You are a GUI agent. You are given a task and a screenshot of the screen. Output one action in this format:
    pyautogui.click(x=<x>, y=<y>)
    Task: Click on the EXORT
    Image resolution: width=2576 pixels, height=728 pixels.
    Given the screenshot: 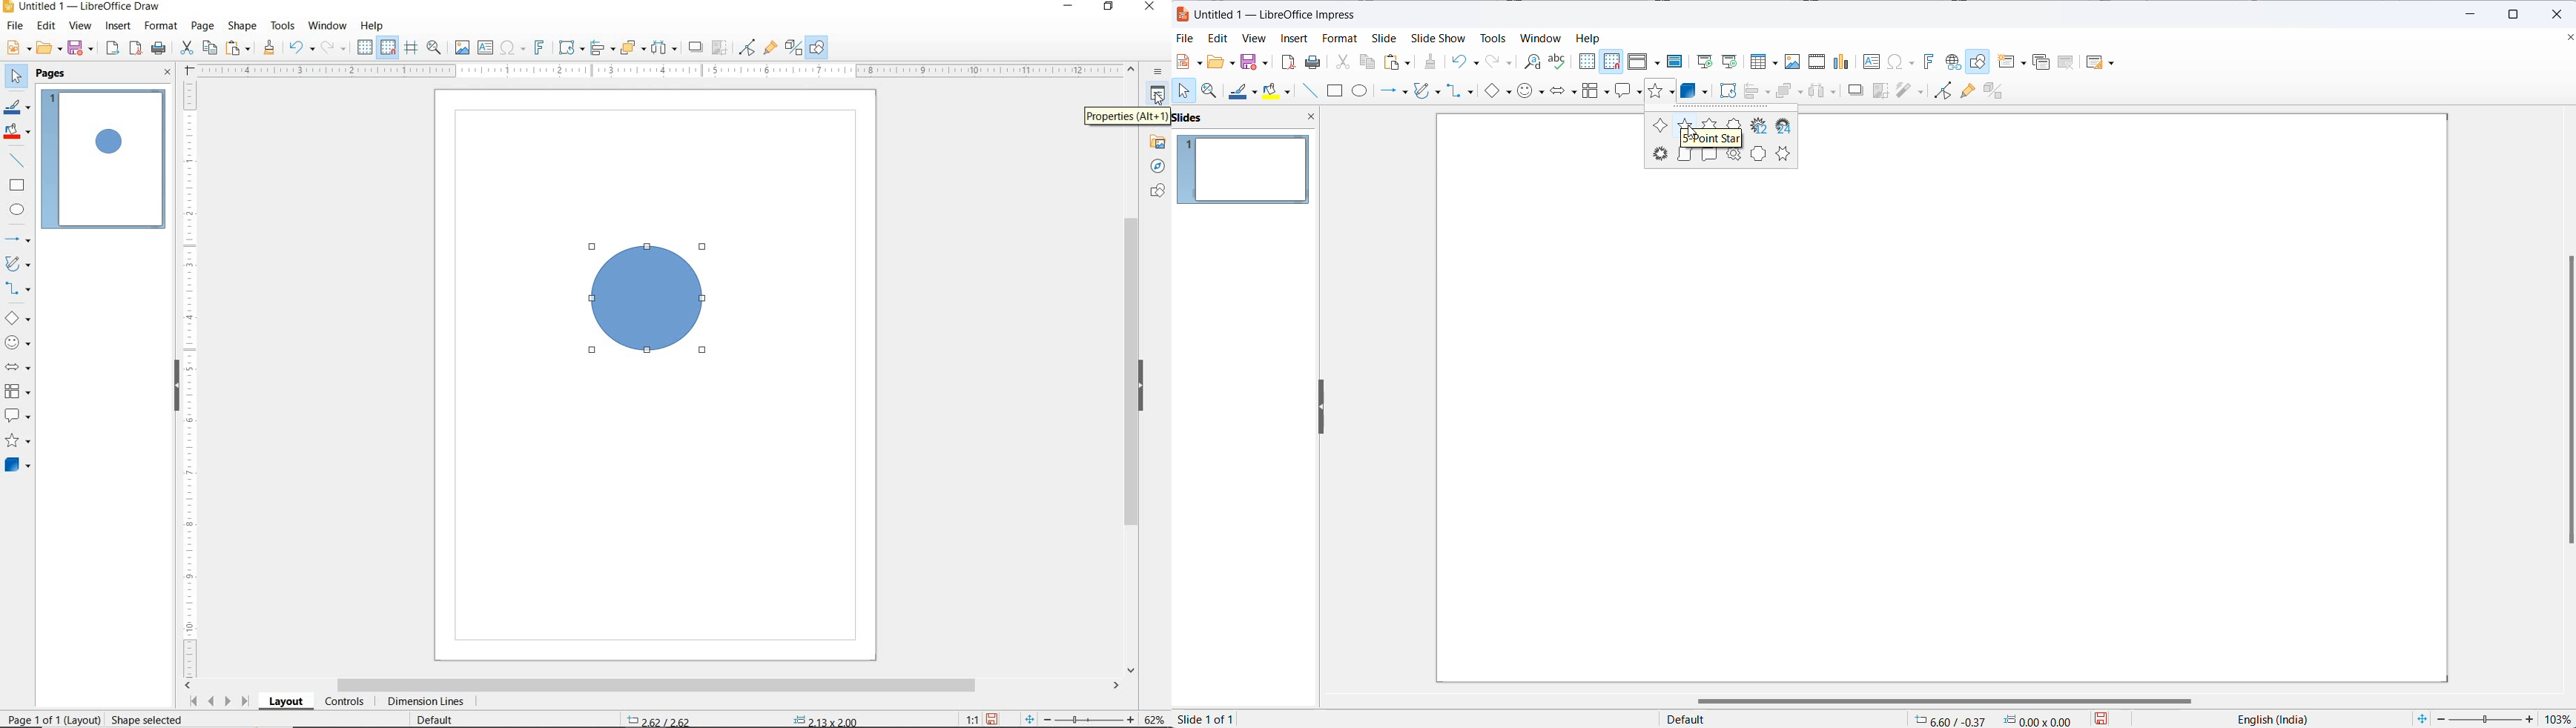 What is the action you would take?
    pyautogui.click(x=112, y=48)
    